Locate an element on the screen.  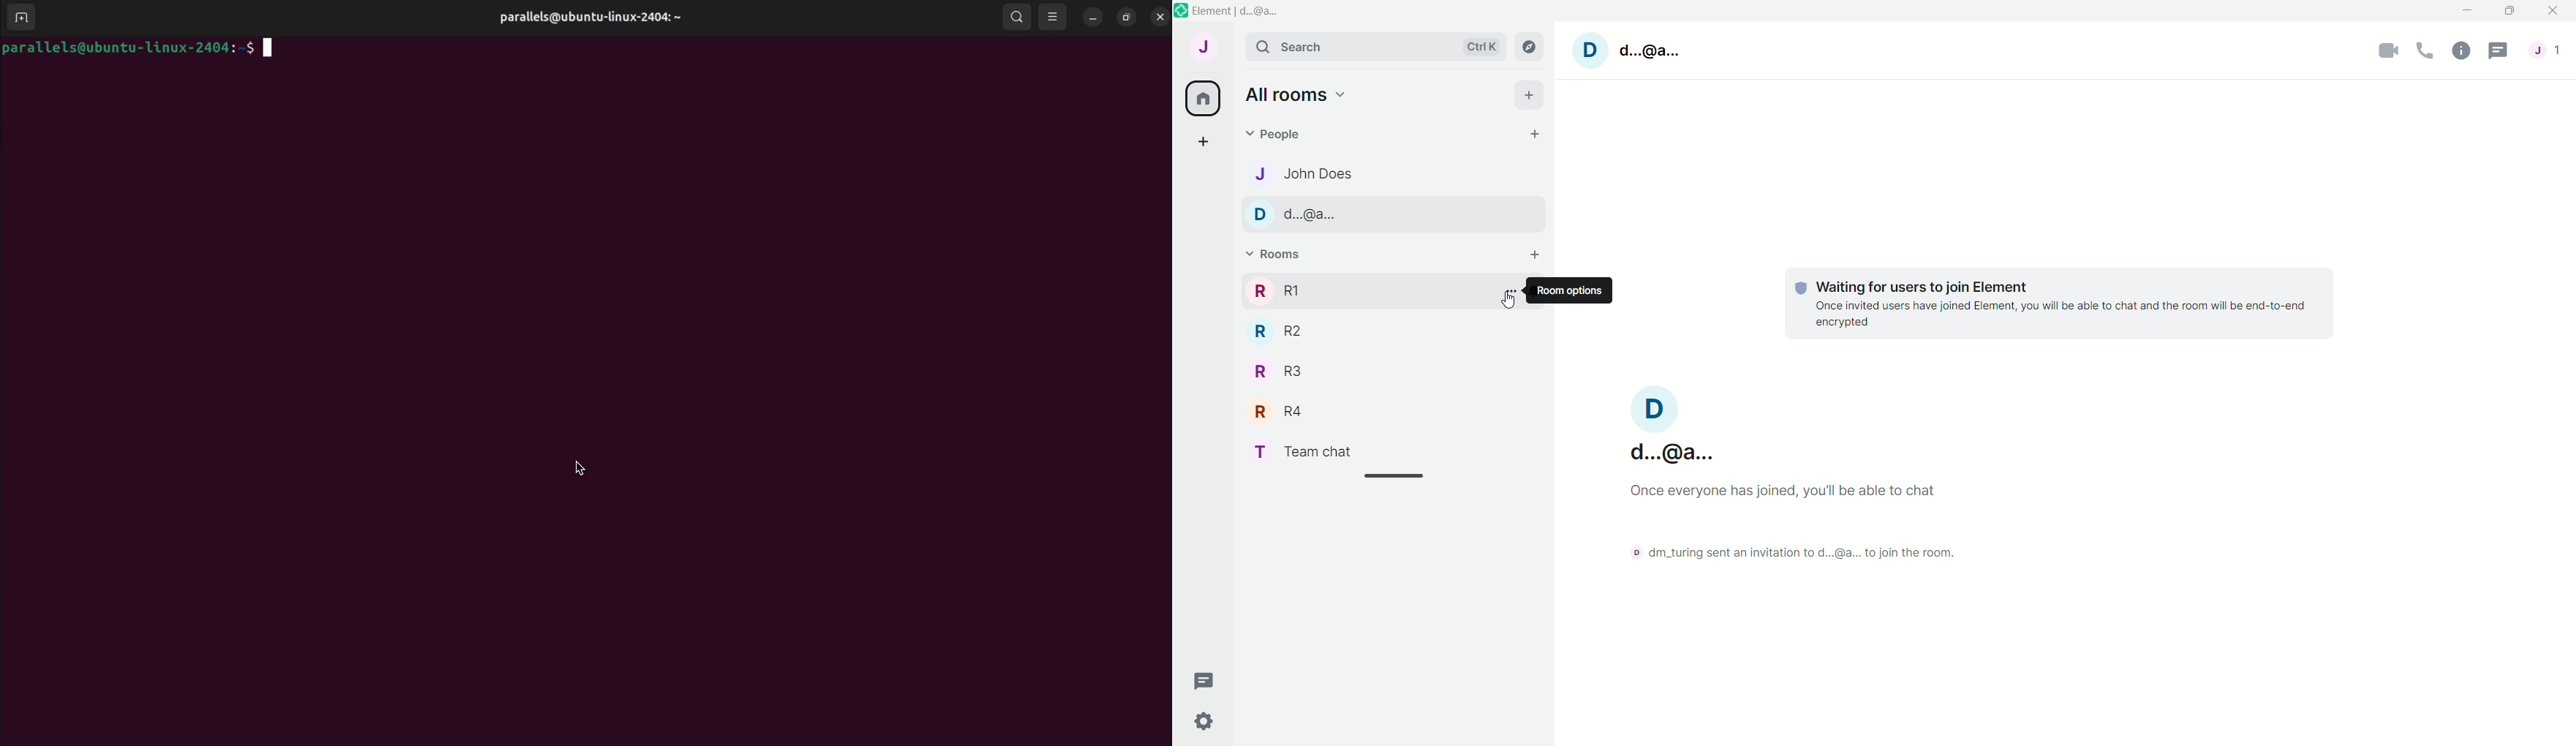
add is located at coordinates (1527, 96).